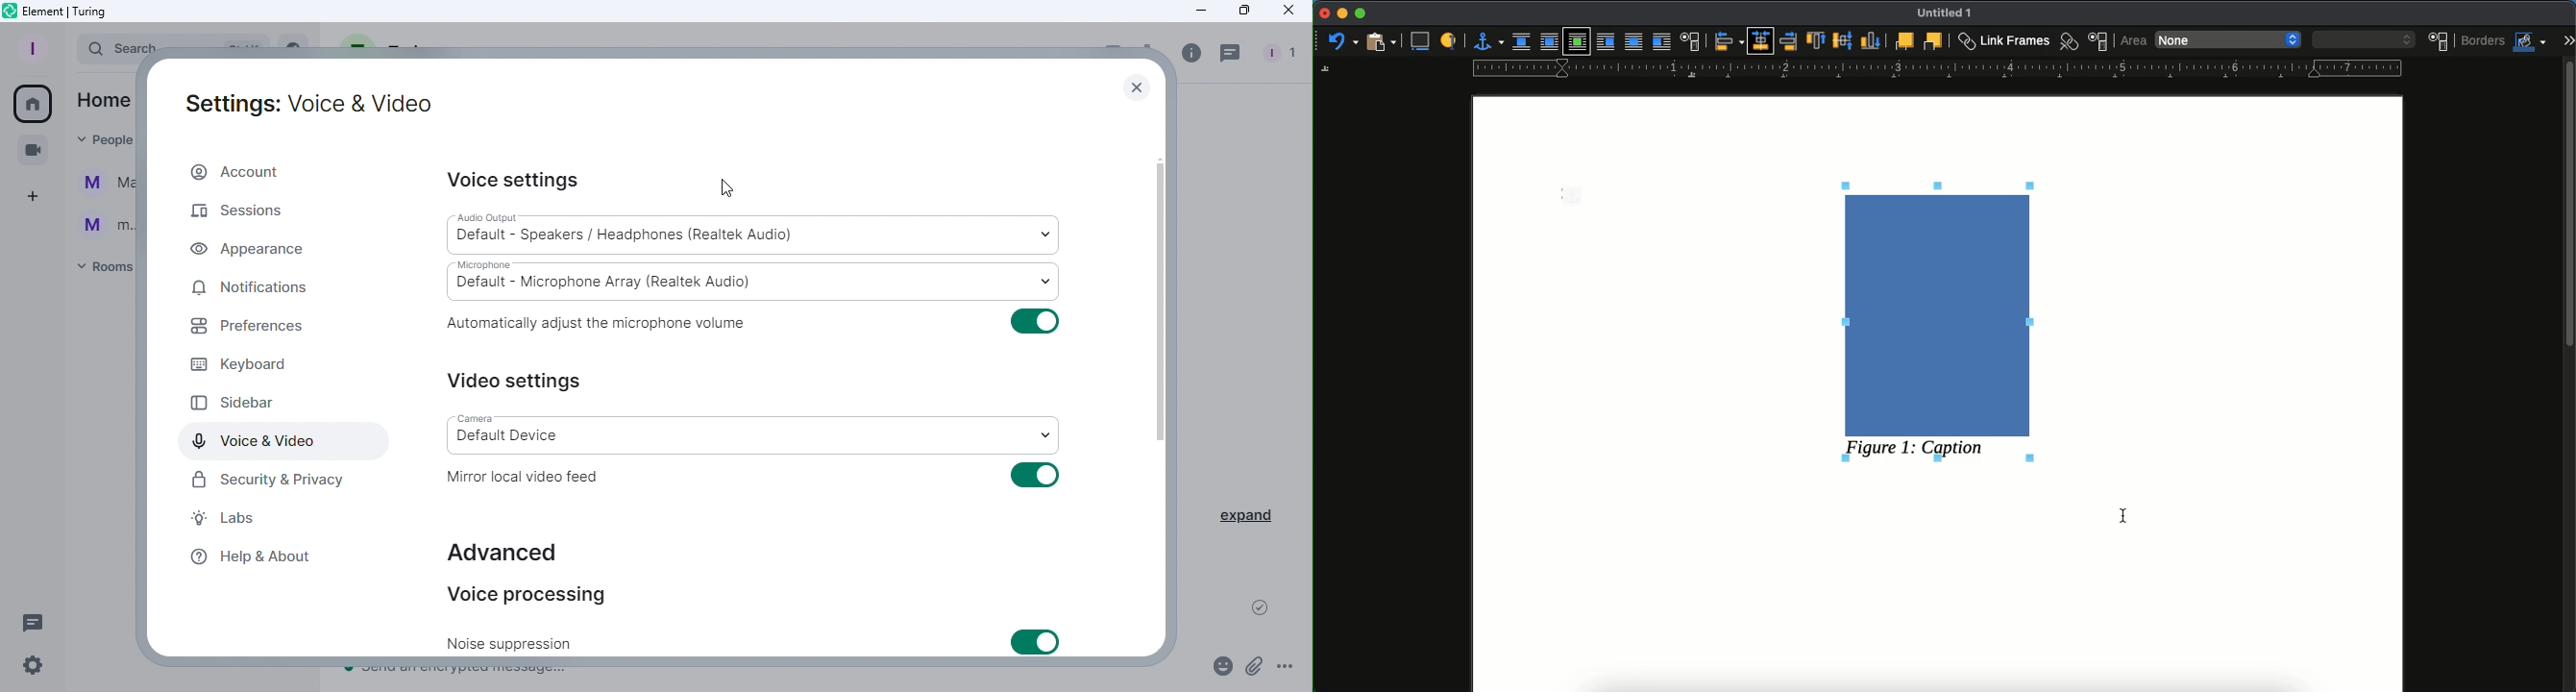 This screenshot has height=700, width=2576. I want to click on right, so click(1785, 40).